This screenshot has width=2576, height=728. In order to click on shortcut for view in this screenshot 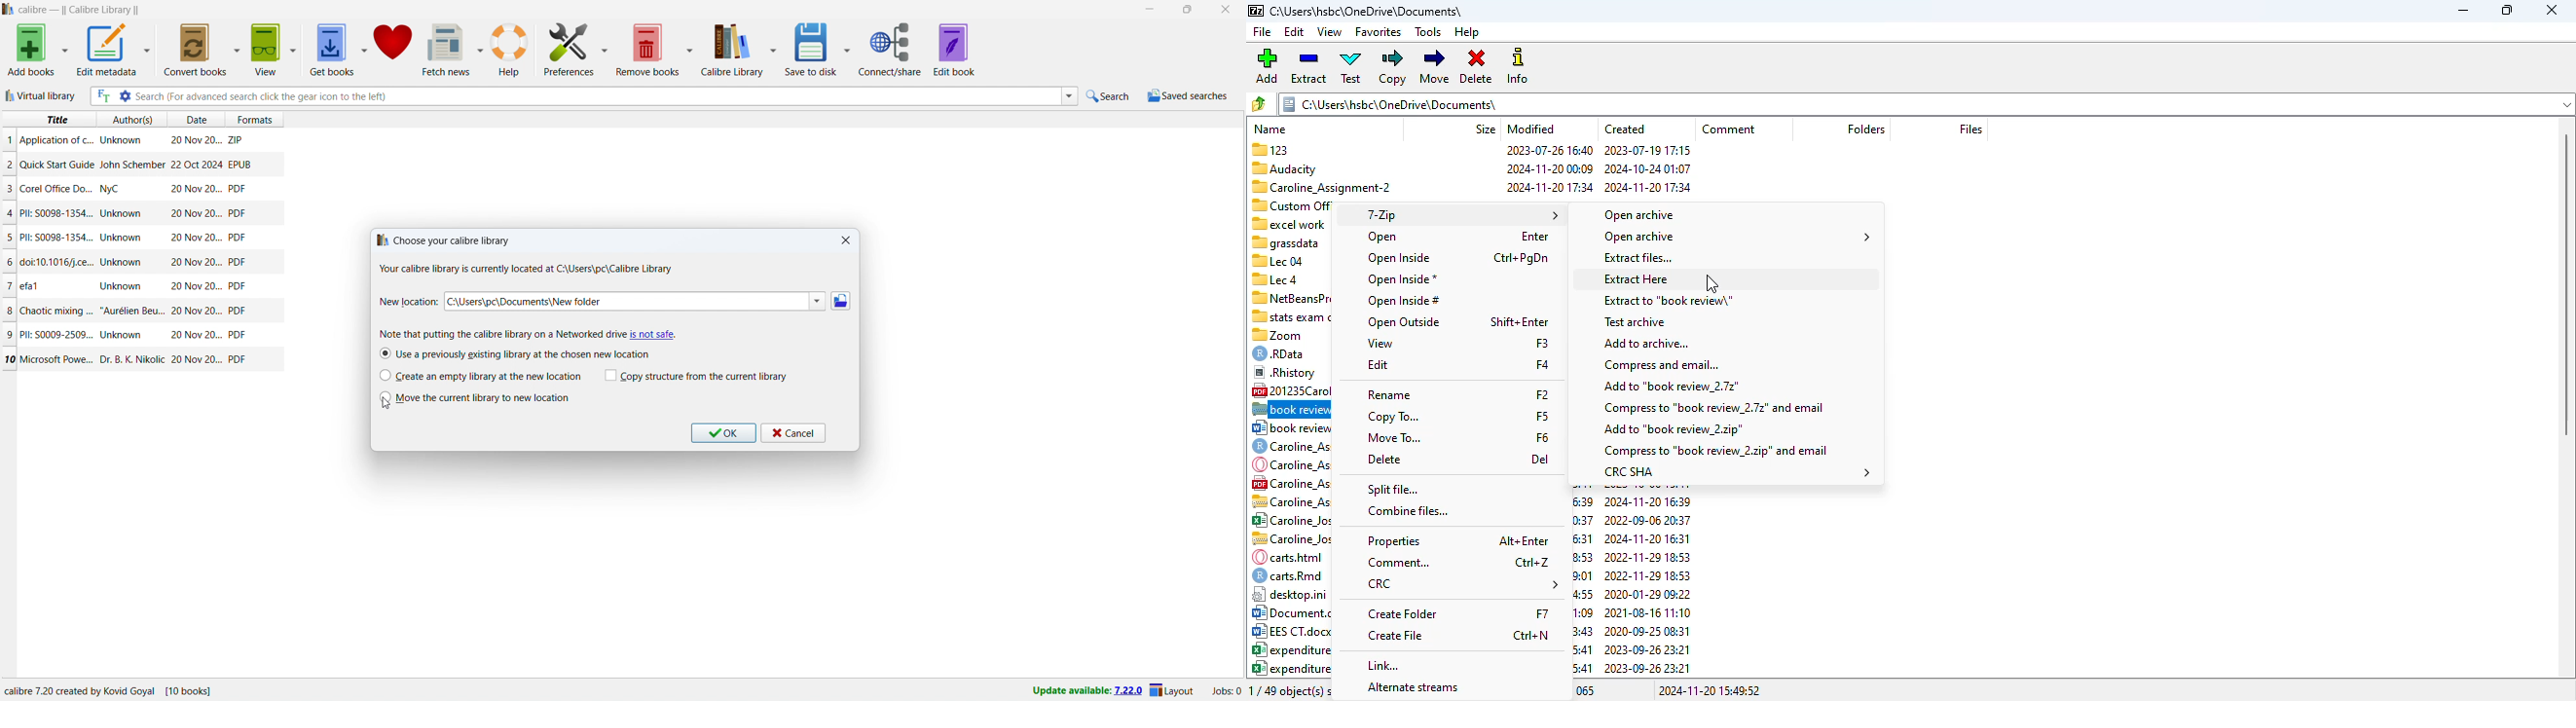, I will do `click(1543, 343)`.